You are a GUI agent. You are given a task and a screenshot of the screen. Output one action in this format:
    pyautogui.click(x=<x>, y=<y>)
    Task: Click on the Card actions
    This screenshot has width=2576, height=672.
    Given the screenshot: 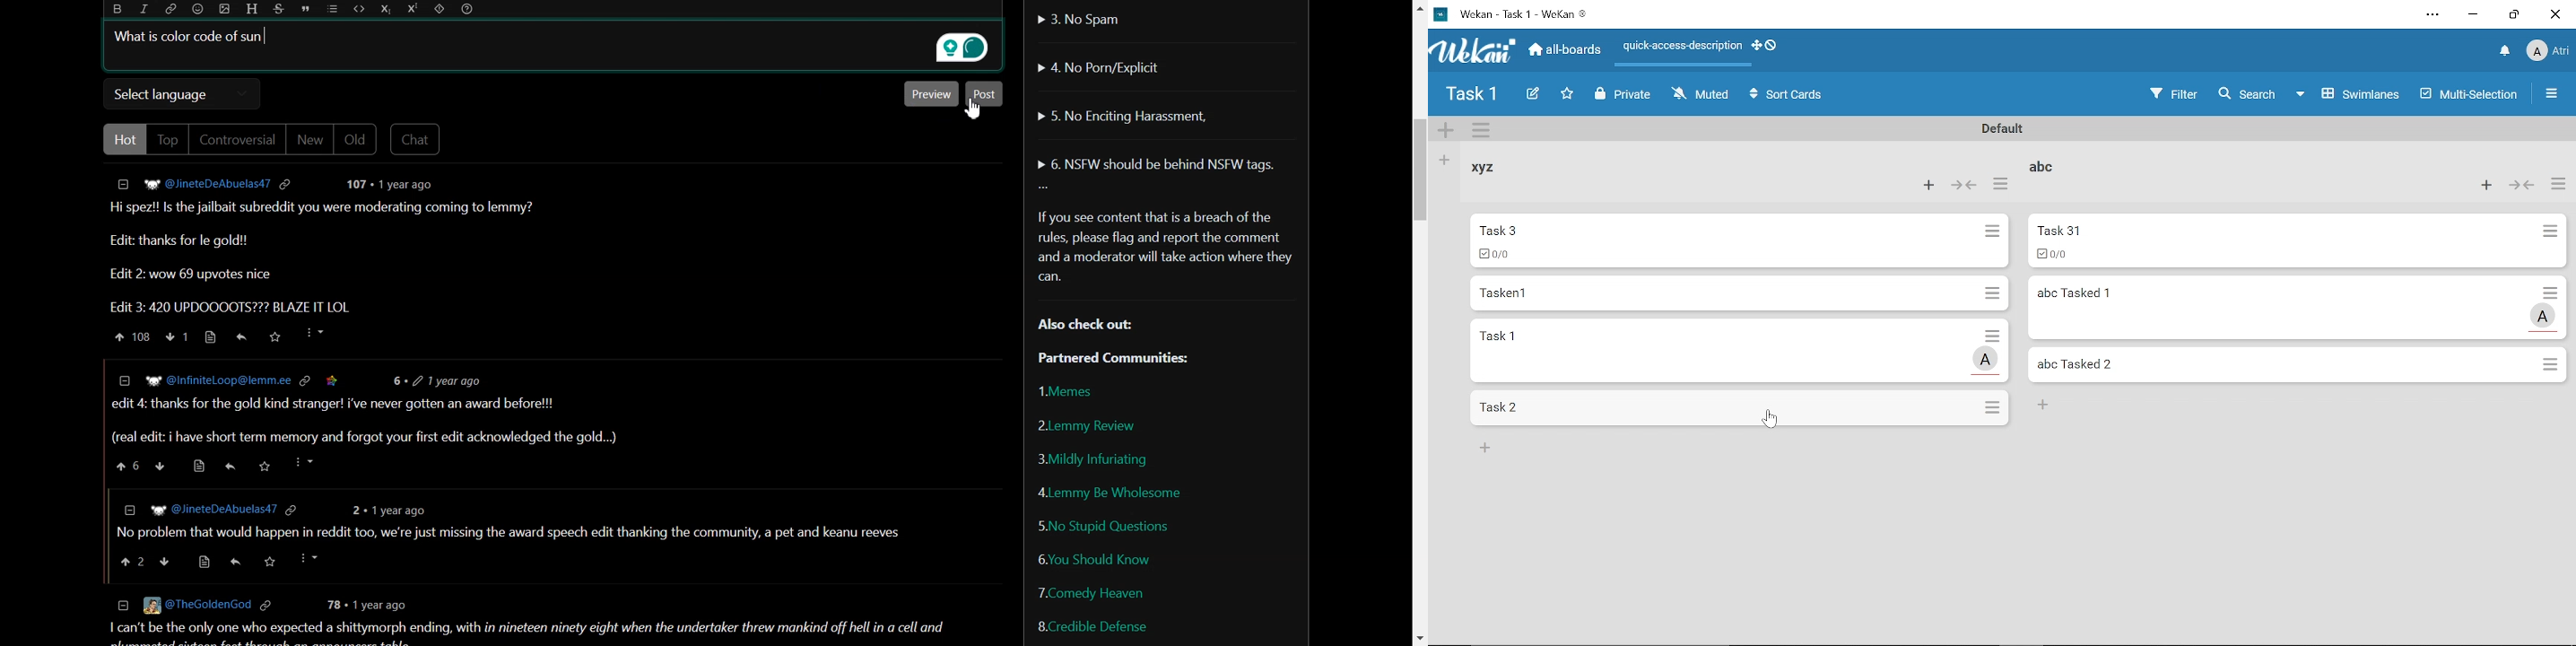 What is the action you would take?
    pyautogui.click(x=2549, y=234)
    